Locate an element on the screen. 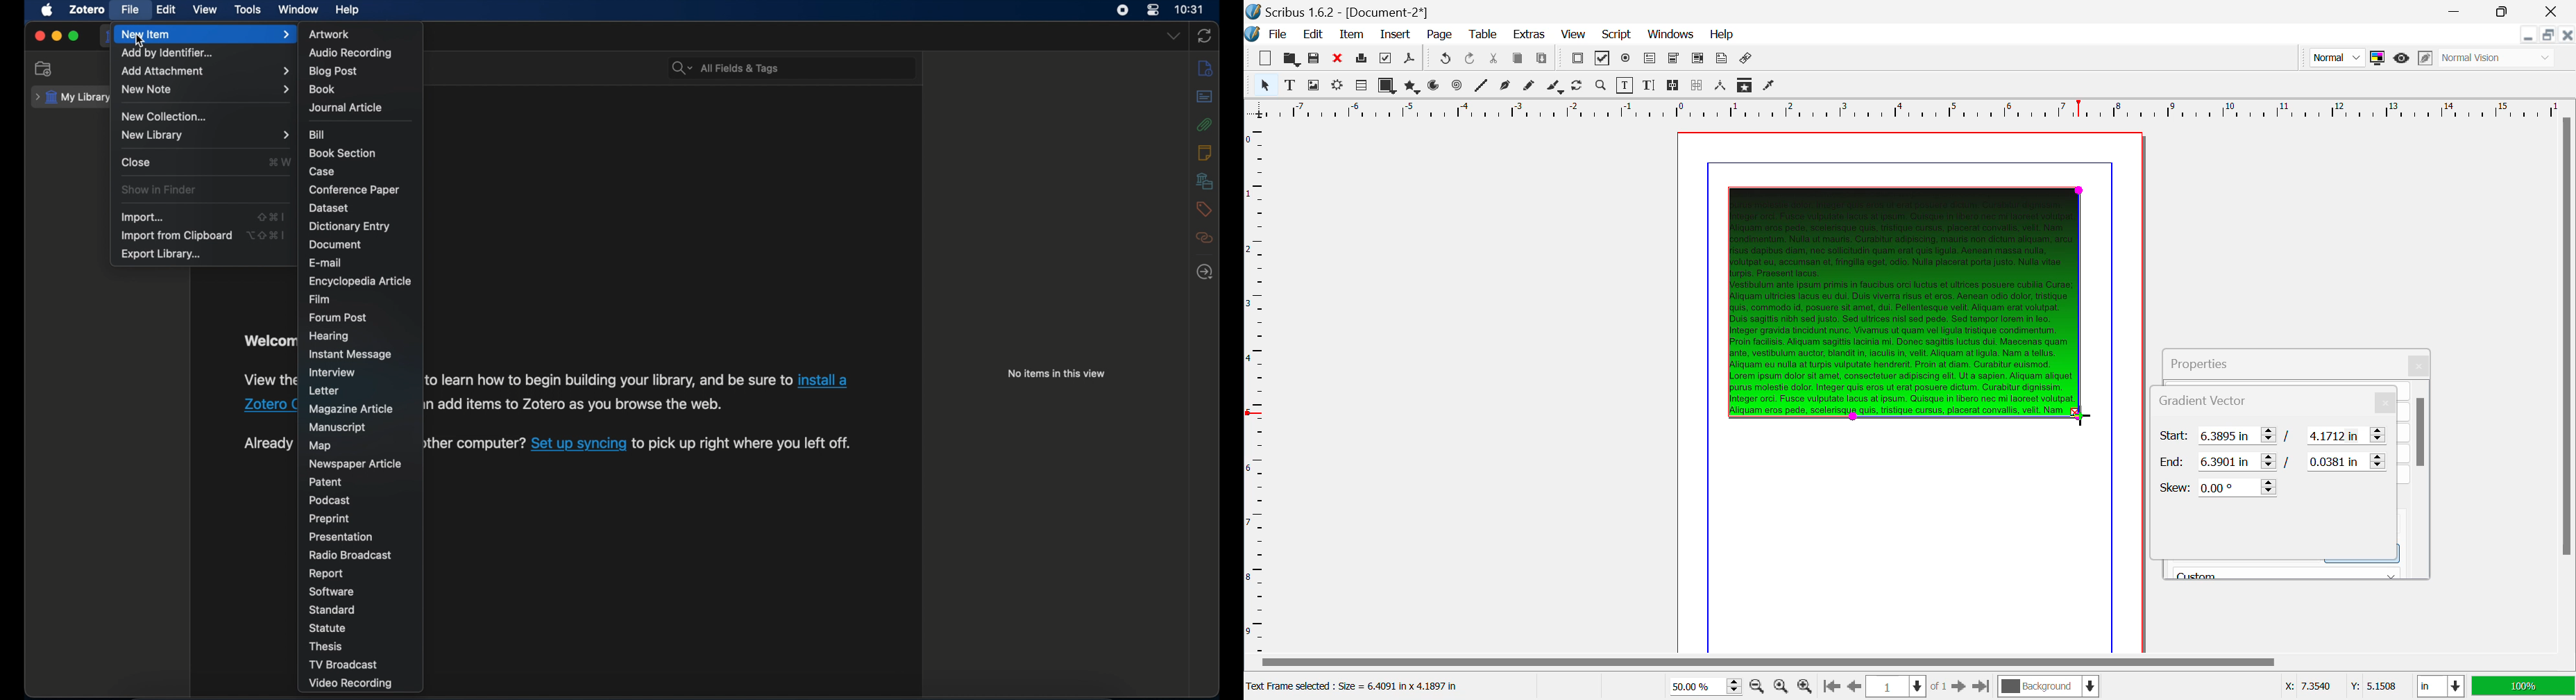 The width and height of the screenshot is (2576, 700). Pdf Combo Box is located at coordinates (1673, 59).